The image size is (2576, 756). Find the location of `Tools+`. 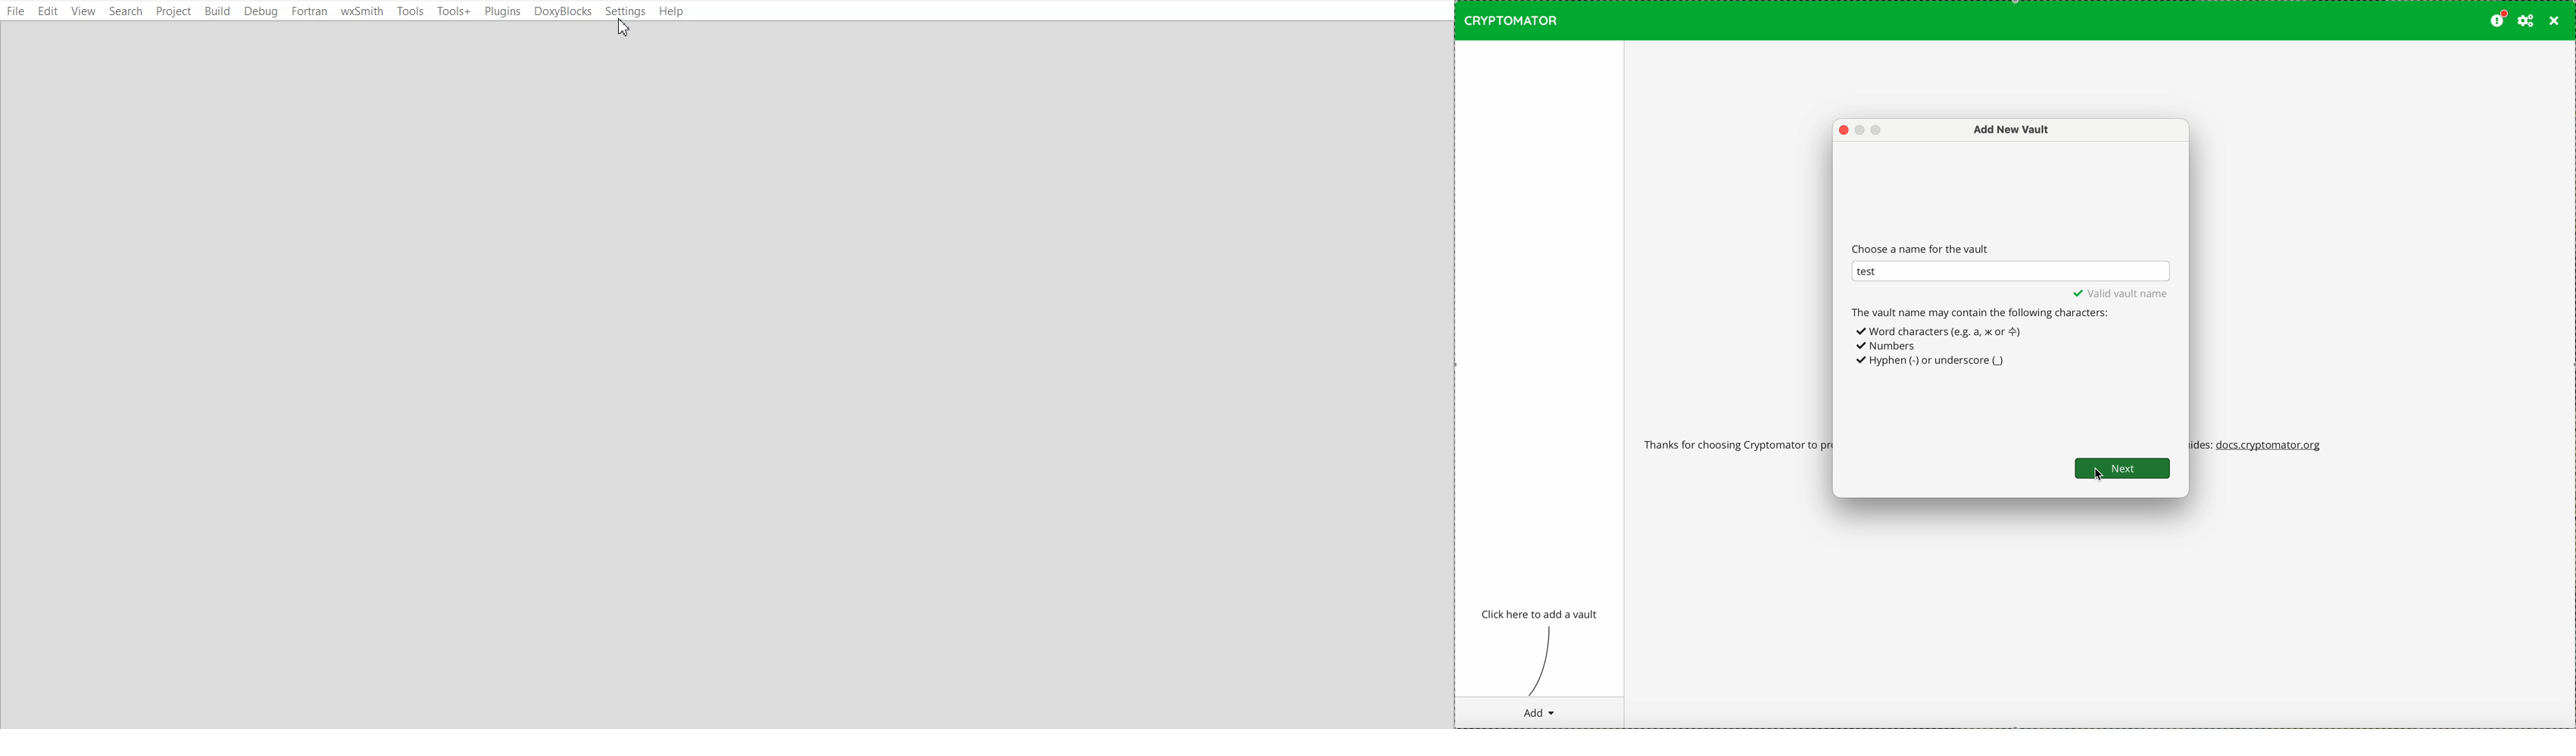

Tools+ is located at coordinates (453, 11).